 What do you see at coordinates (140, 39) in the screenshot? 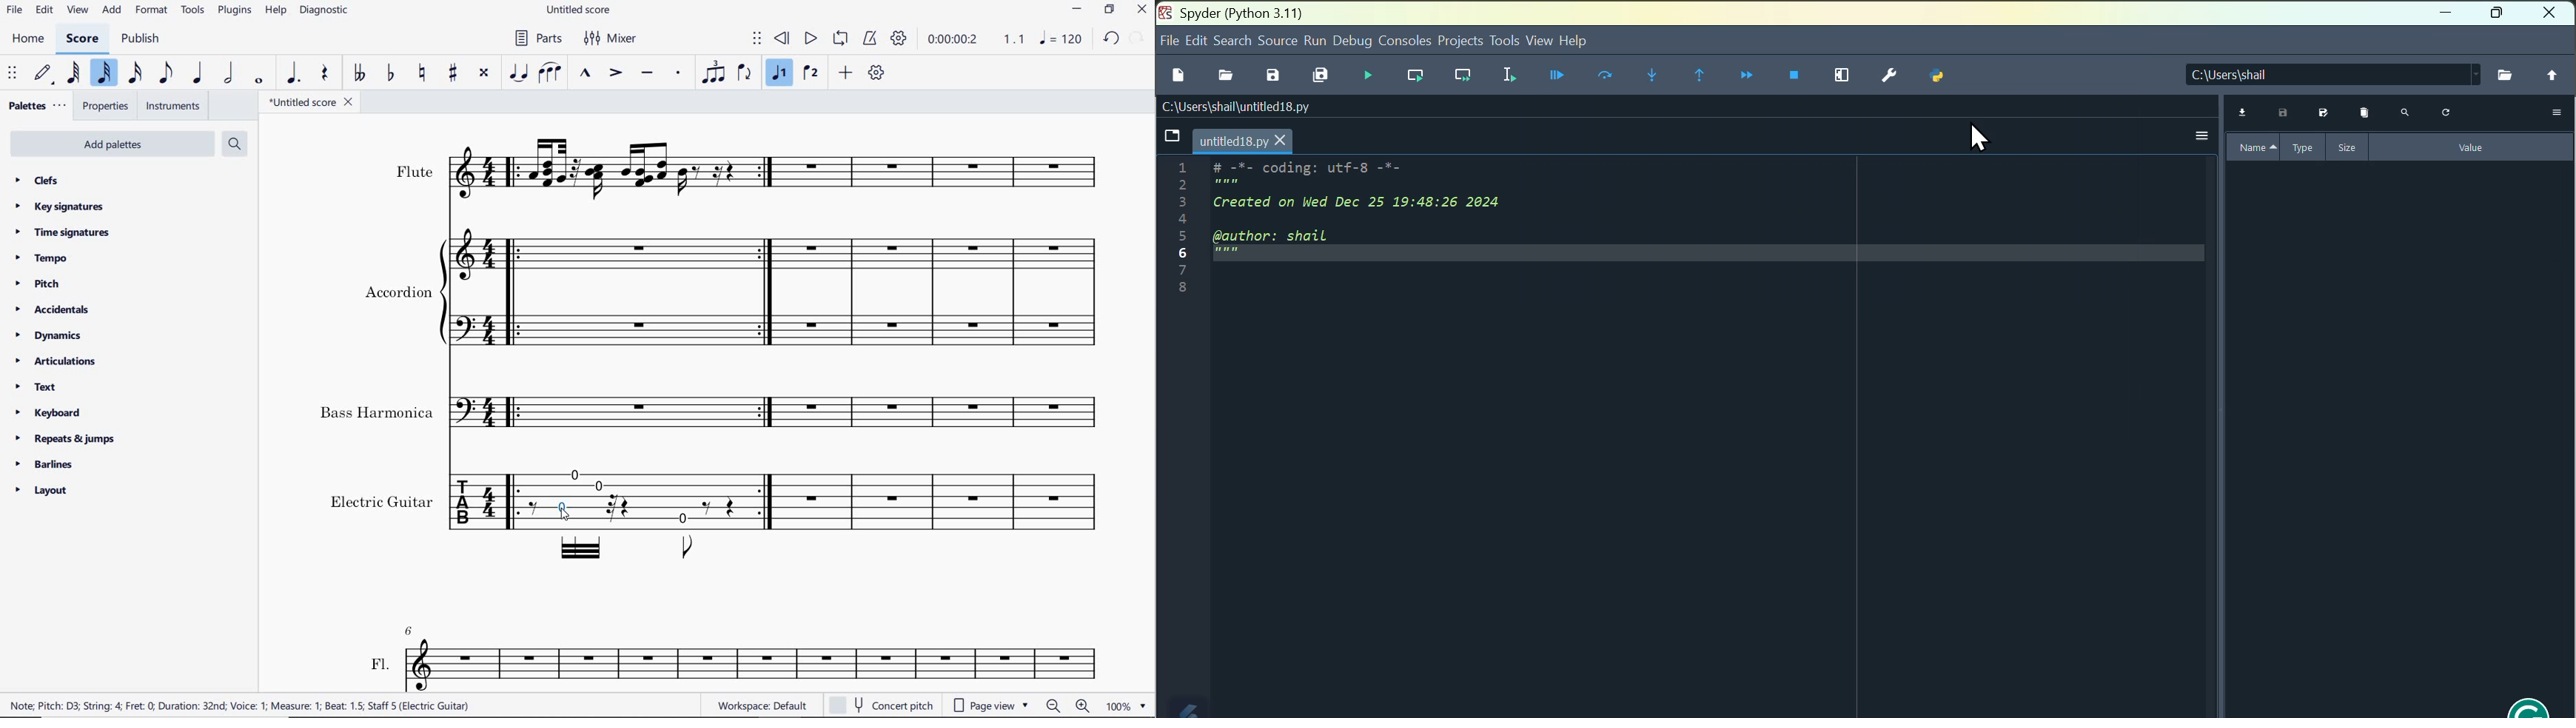
I see `publish` at bounding box center [140, 39].